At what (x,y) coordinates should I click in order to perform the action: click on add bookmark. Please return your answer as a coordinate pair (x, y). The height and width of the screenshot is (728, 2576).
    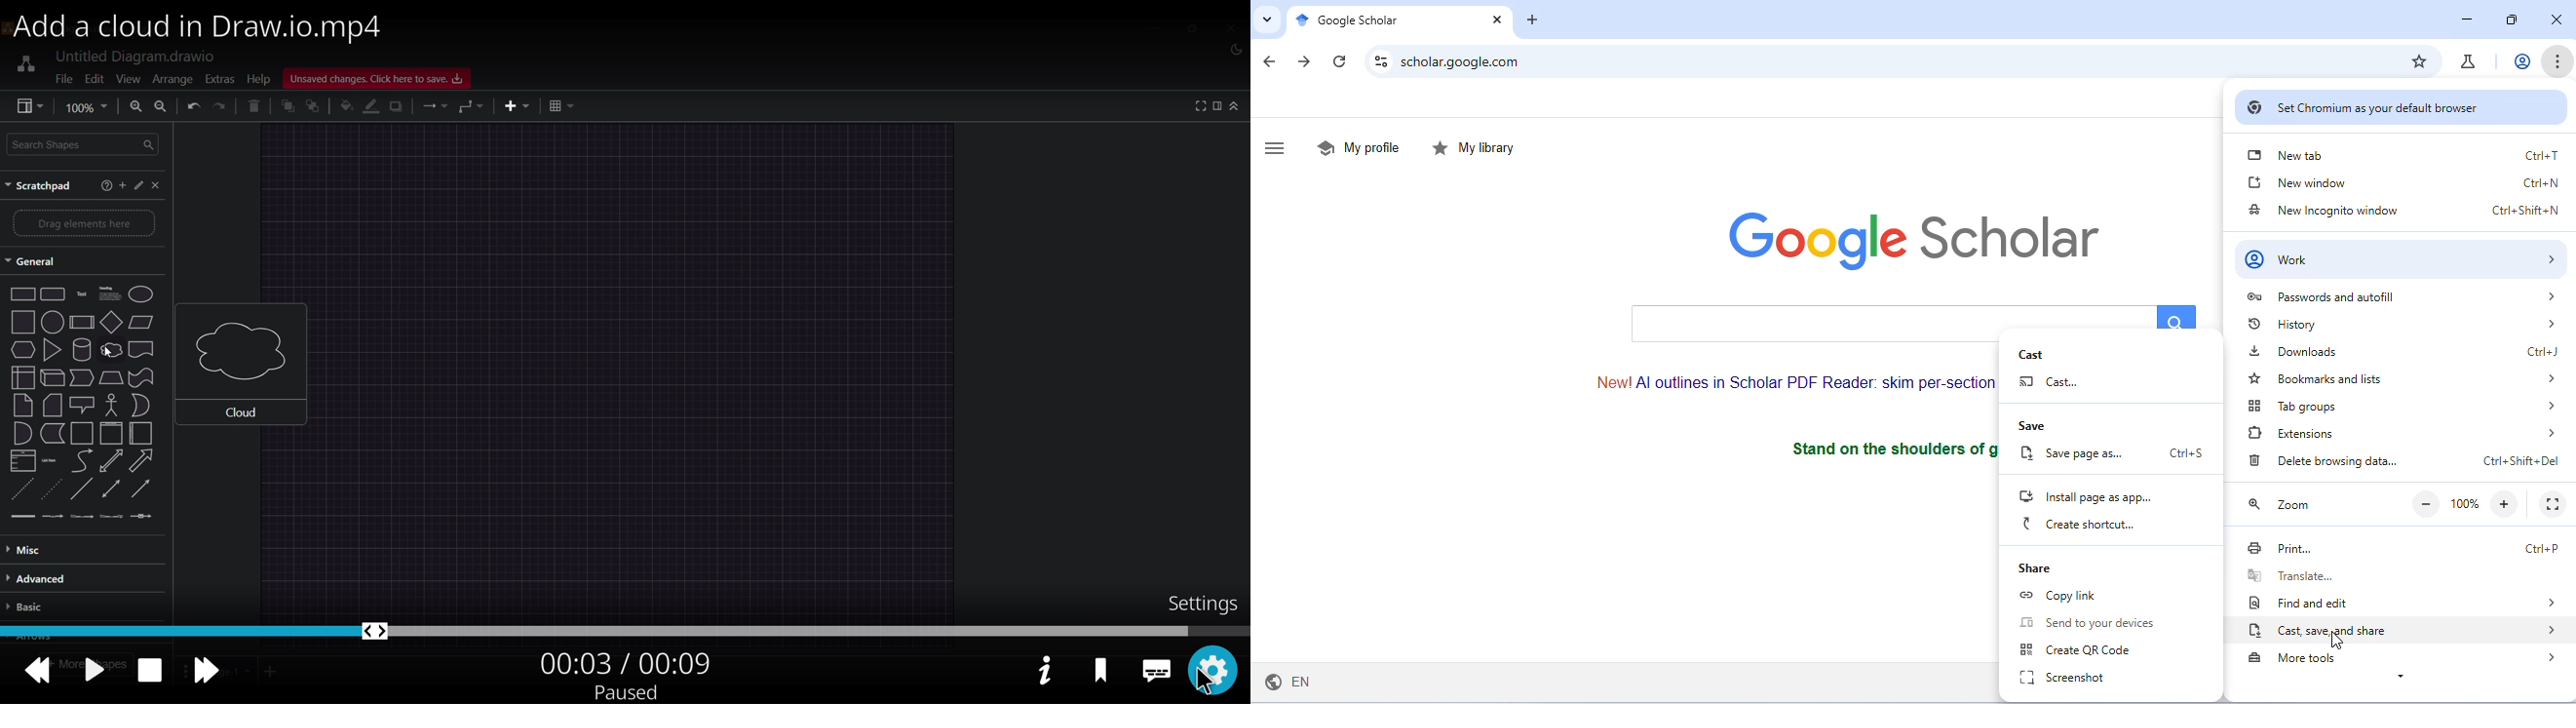
    Looking at the image, I should click on (2418, 60).